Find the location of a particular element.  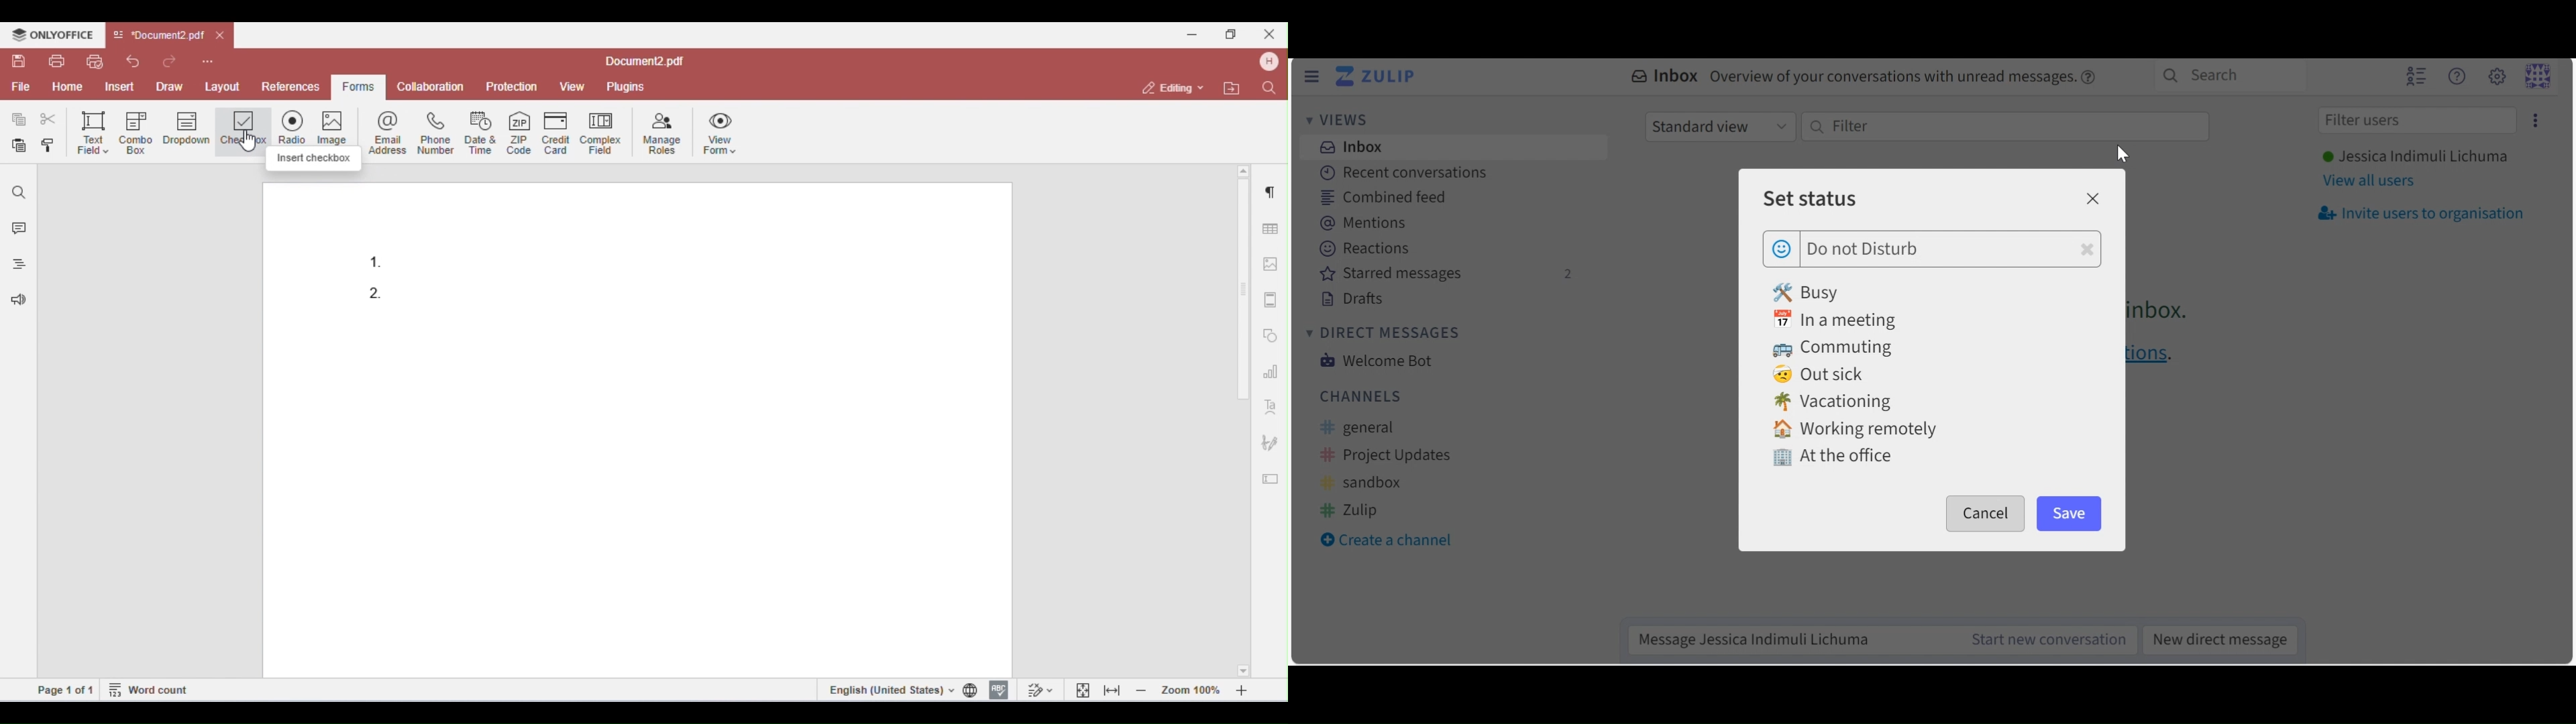

Channels is located at coordinates (1361, 396).